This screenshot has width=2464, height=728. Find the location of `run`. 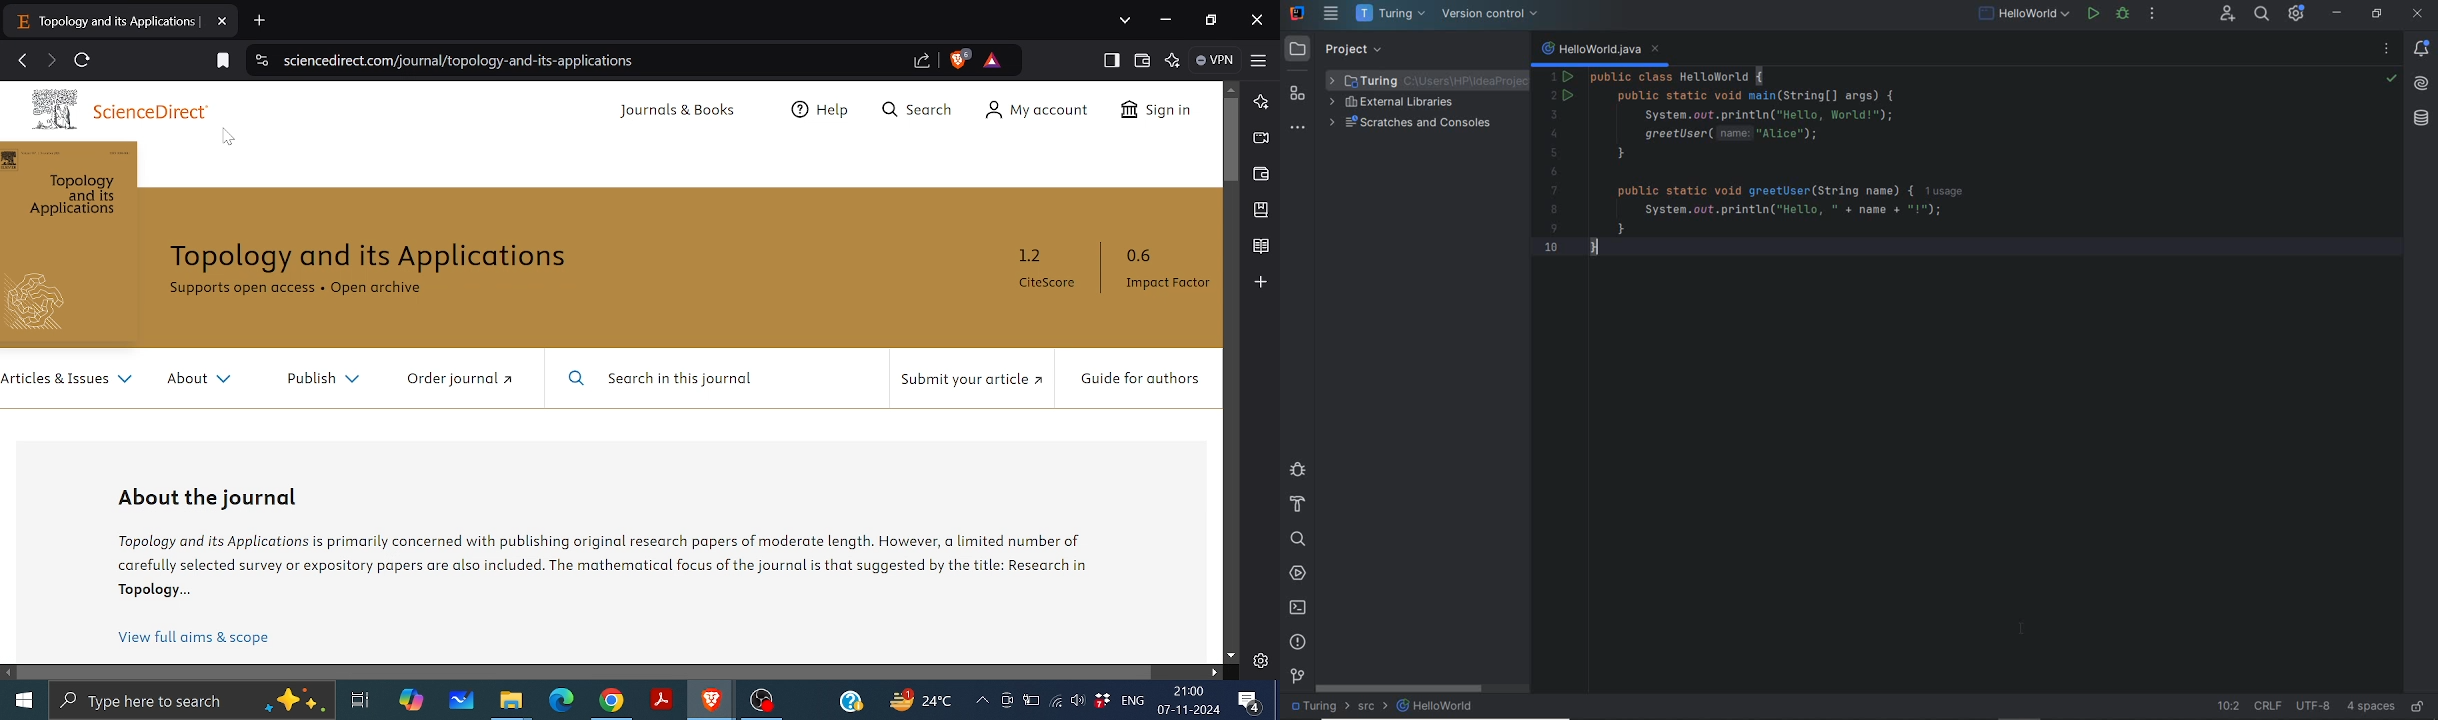

run is located at coordinates (2093, 13).